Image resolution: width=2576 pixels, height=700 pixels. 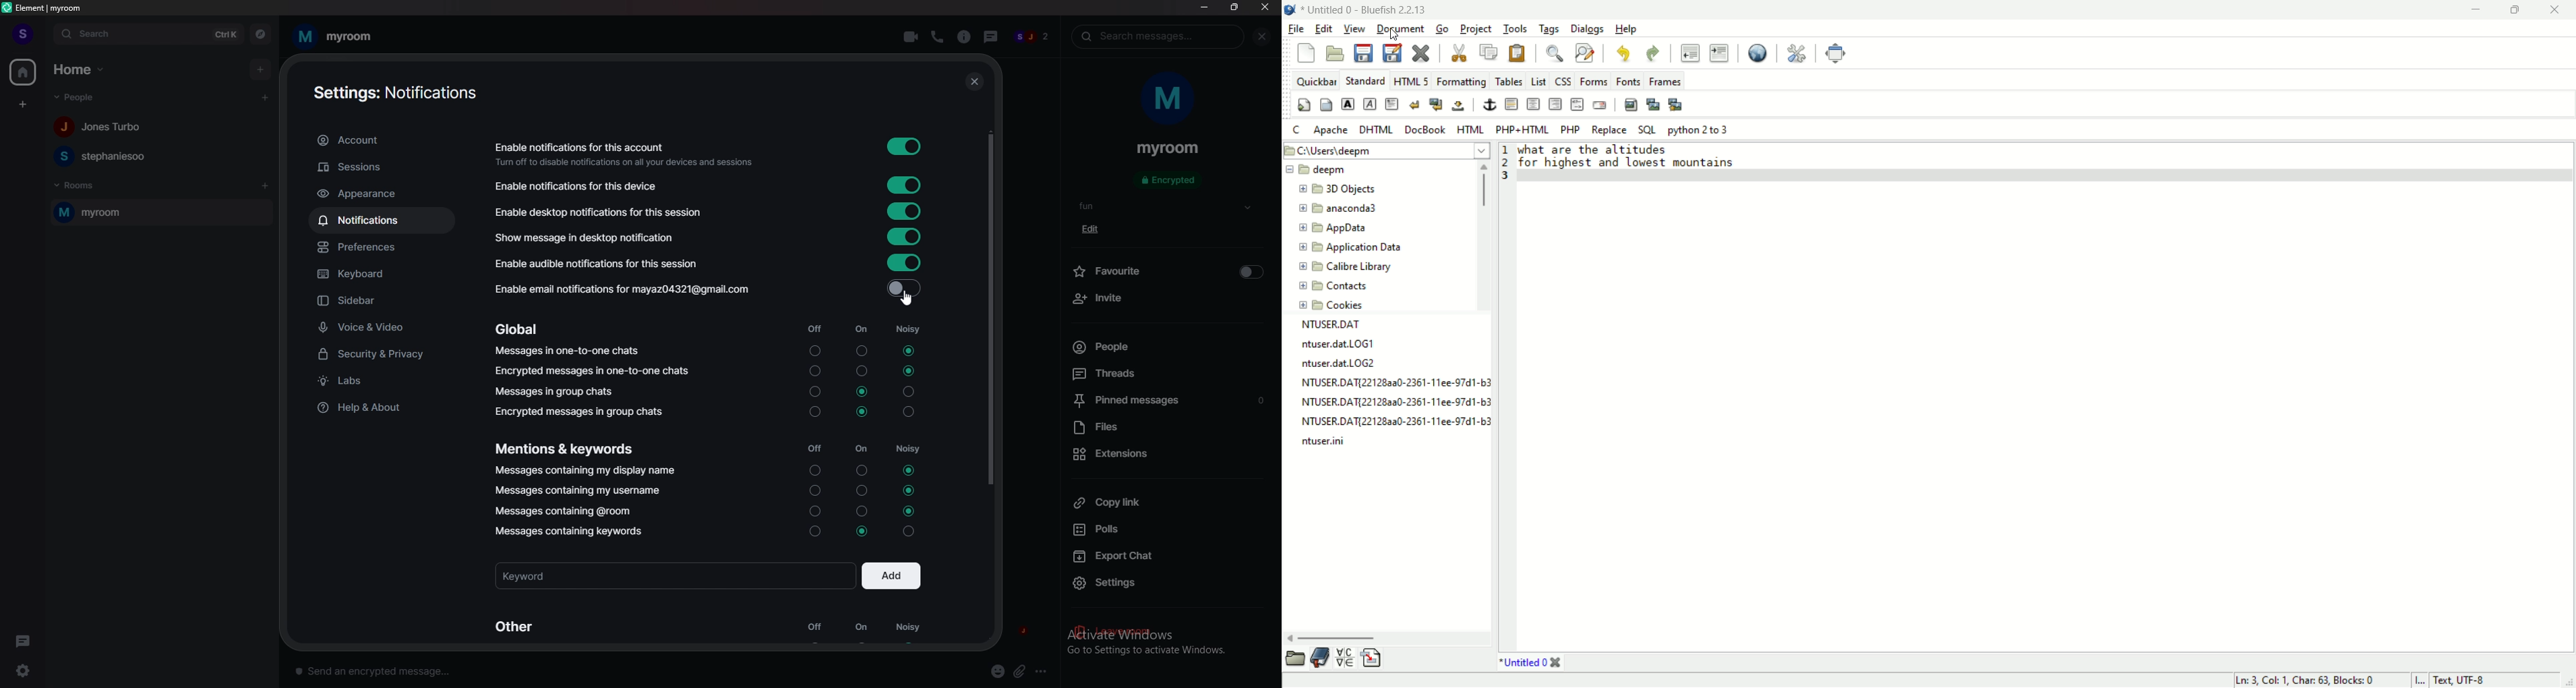 What do you see at coordinates (161, 212) in the screenshot?
I see `room` at bounding box center [161, 212].